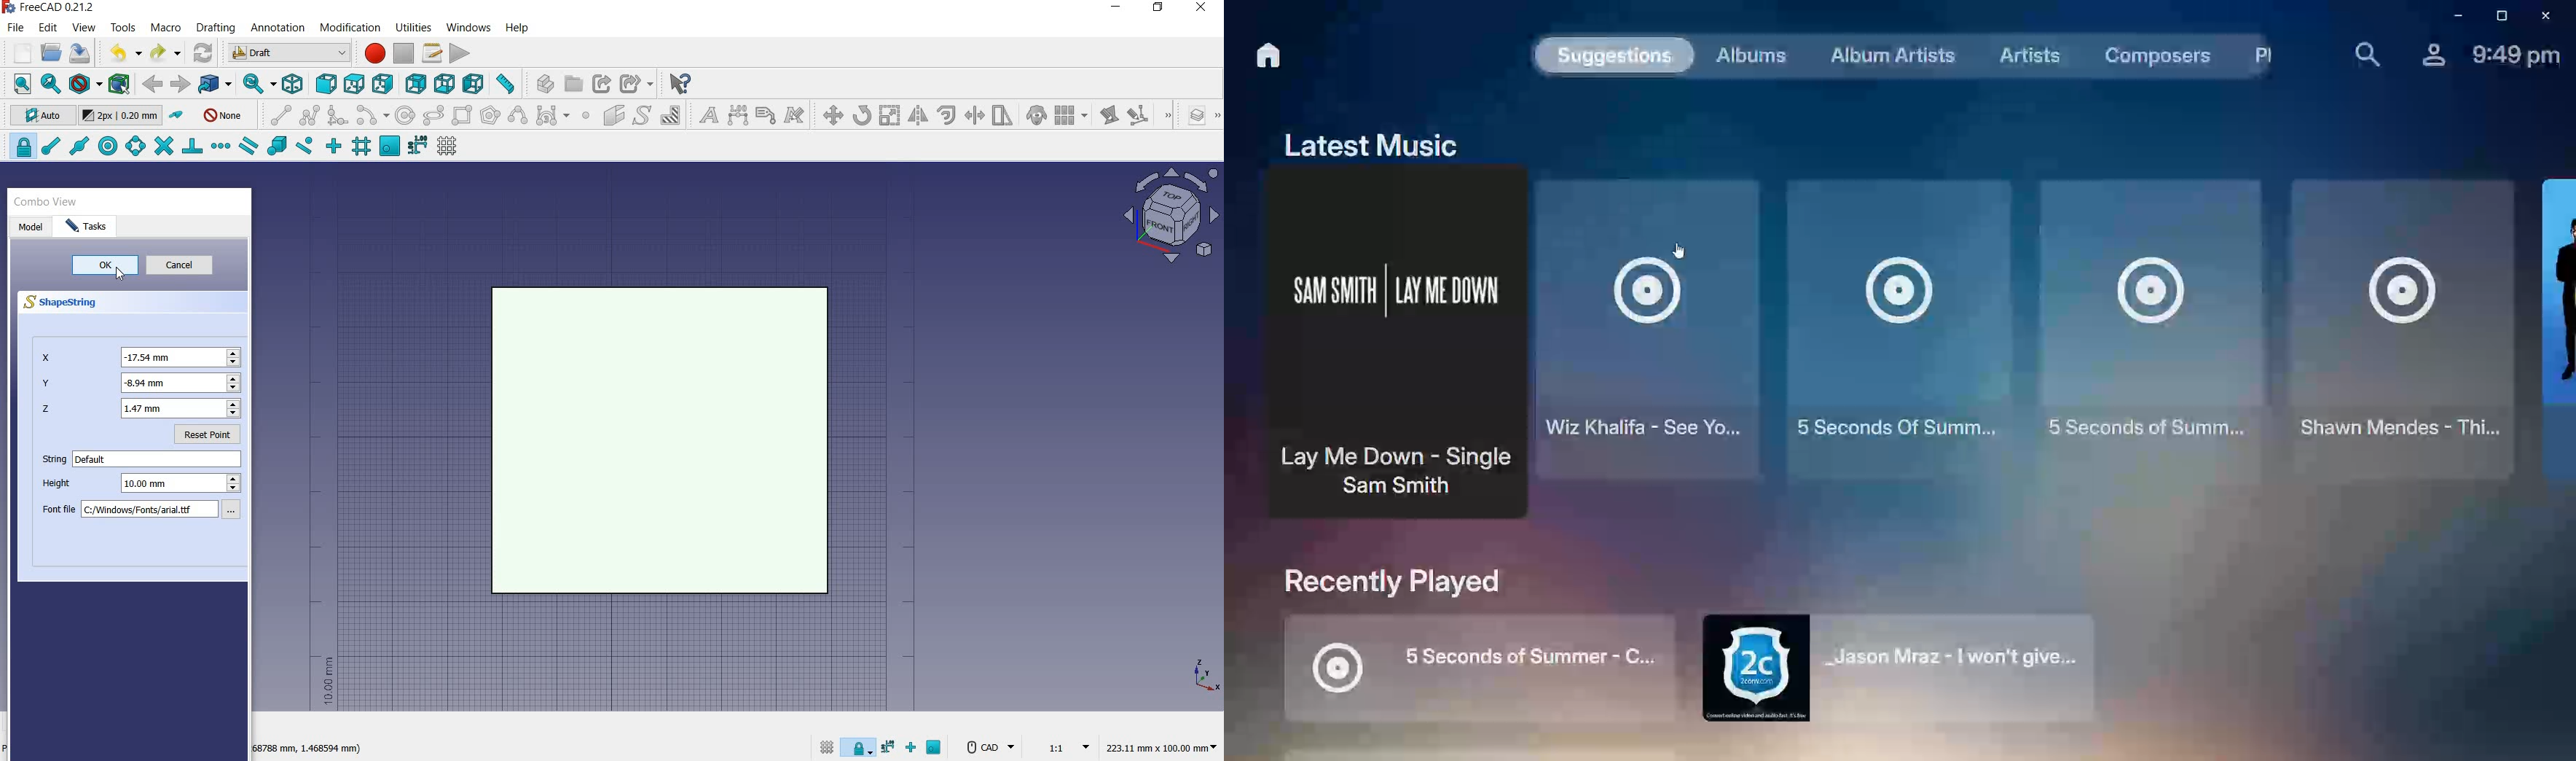 This screenshot has height=784, width=2576. I want to click on dimension, so click(1165, 749).